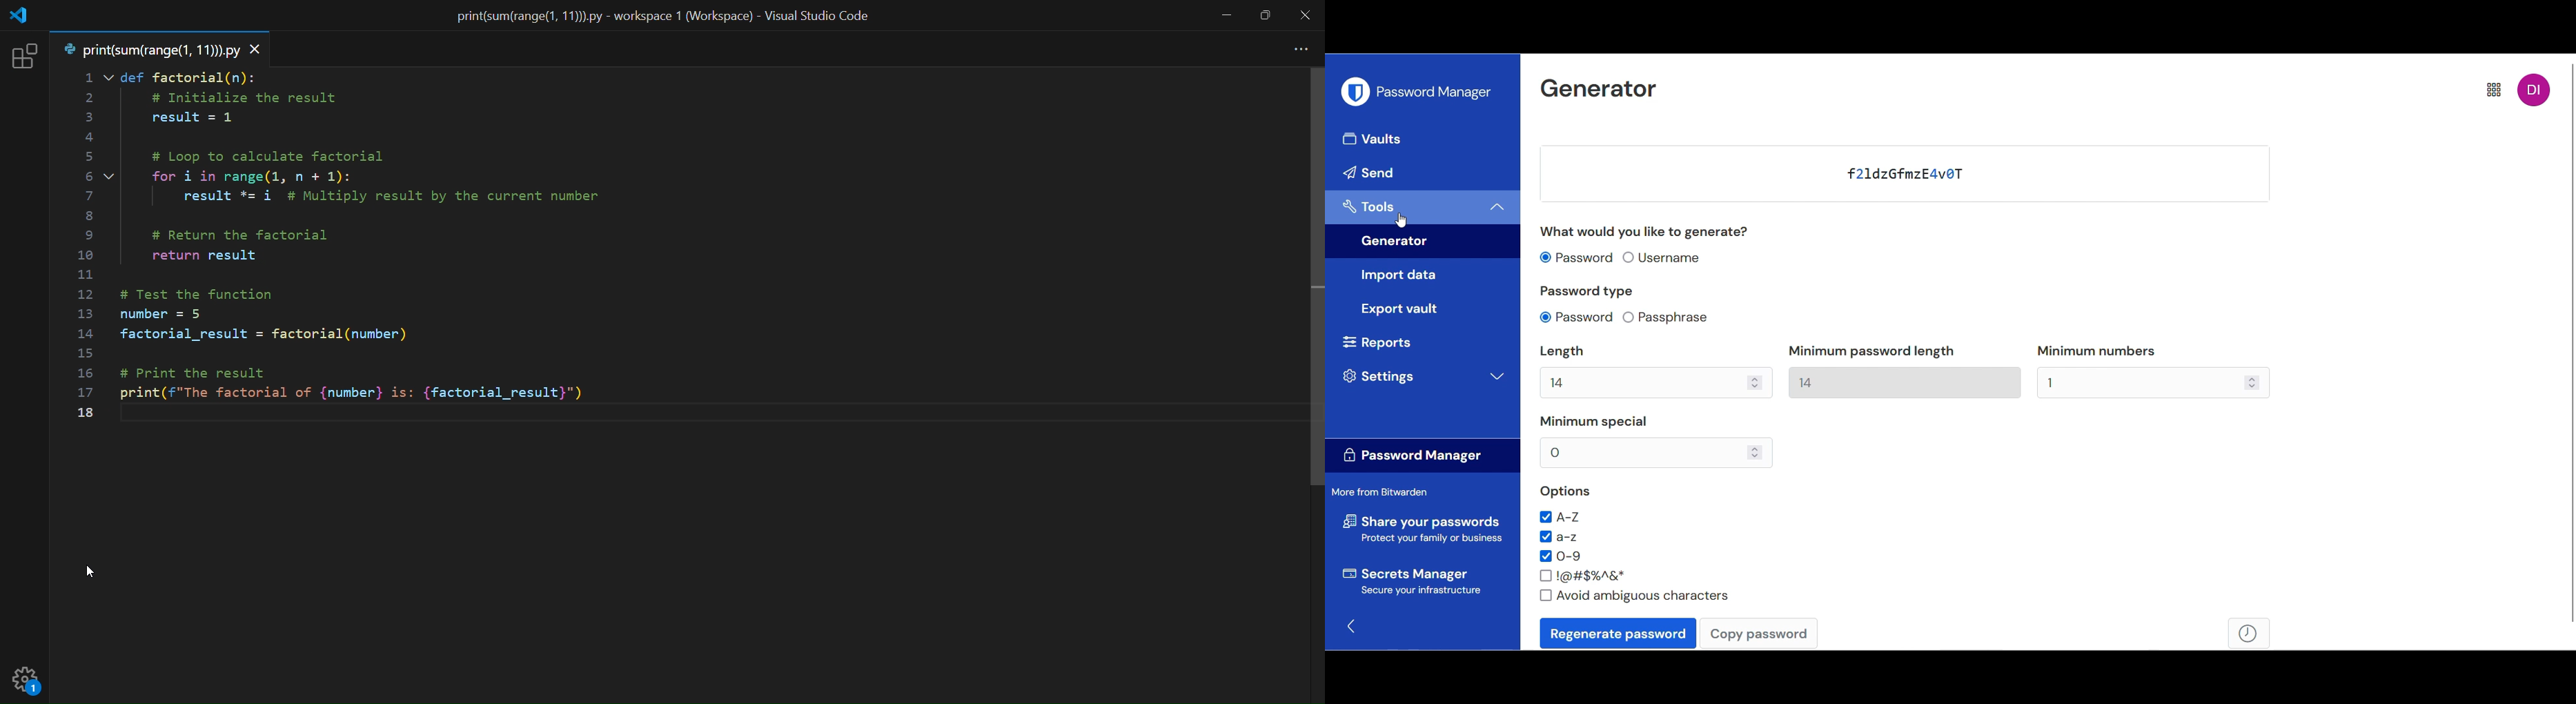 Image resolution: width=2576 pixels, height=728 pixels. I want to click on 0-9, selected, so click(1560, 556).